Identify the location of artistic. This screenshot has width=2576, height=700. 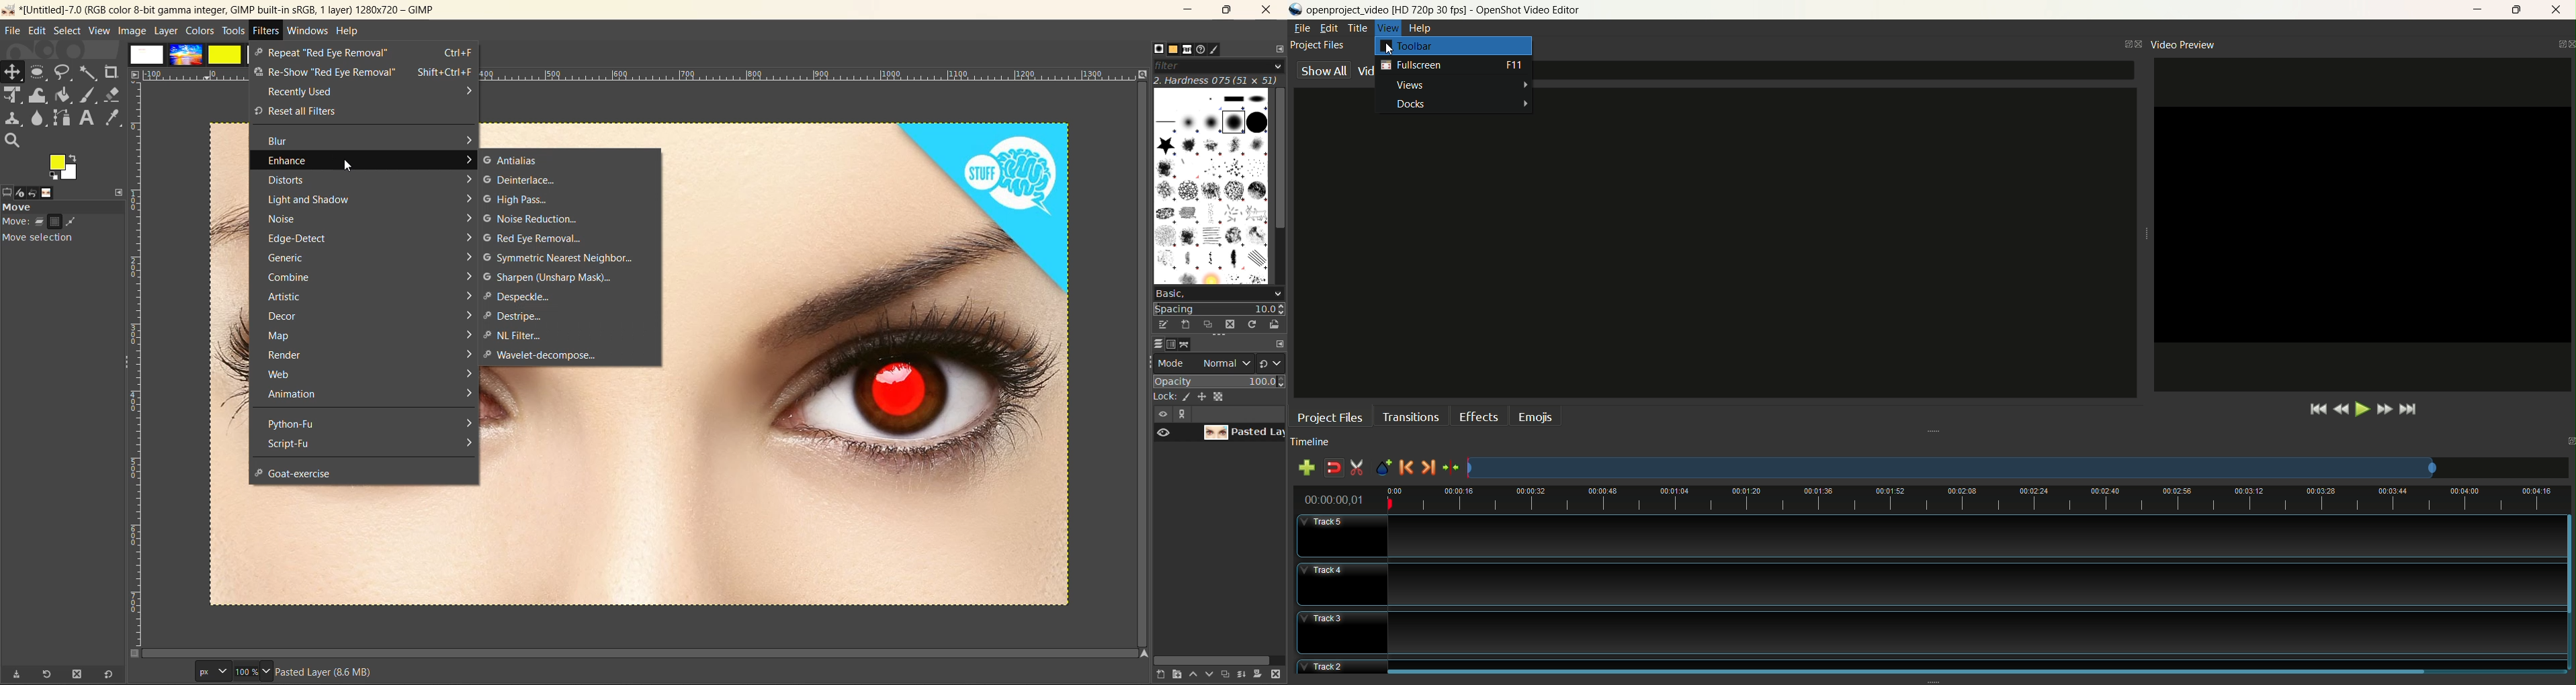
(367, 298).